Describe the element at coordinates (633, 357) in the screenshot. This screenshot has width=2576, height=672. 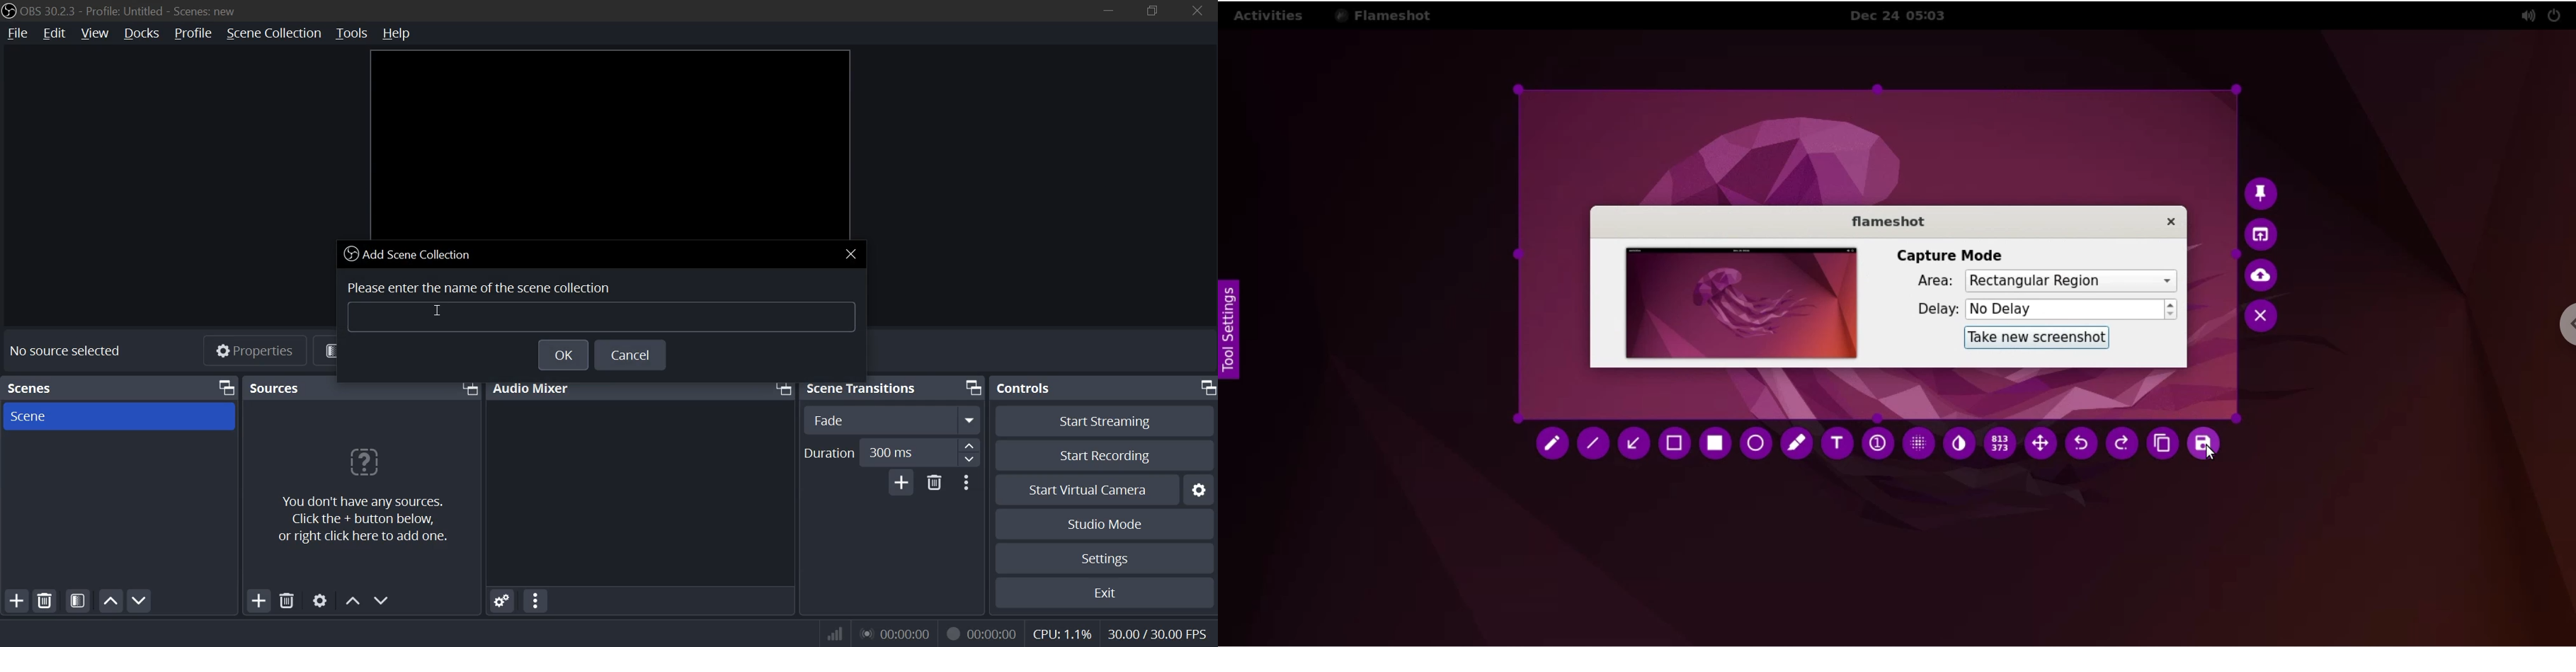
I see `cancel` at that location.